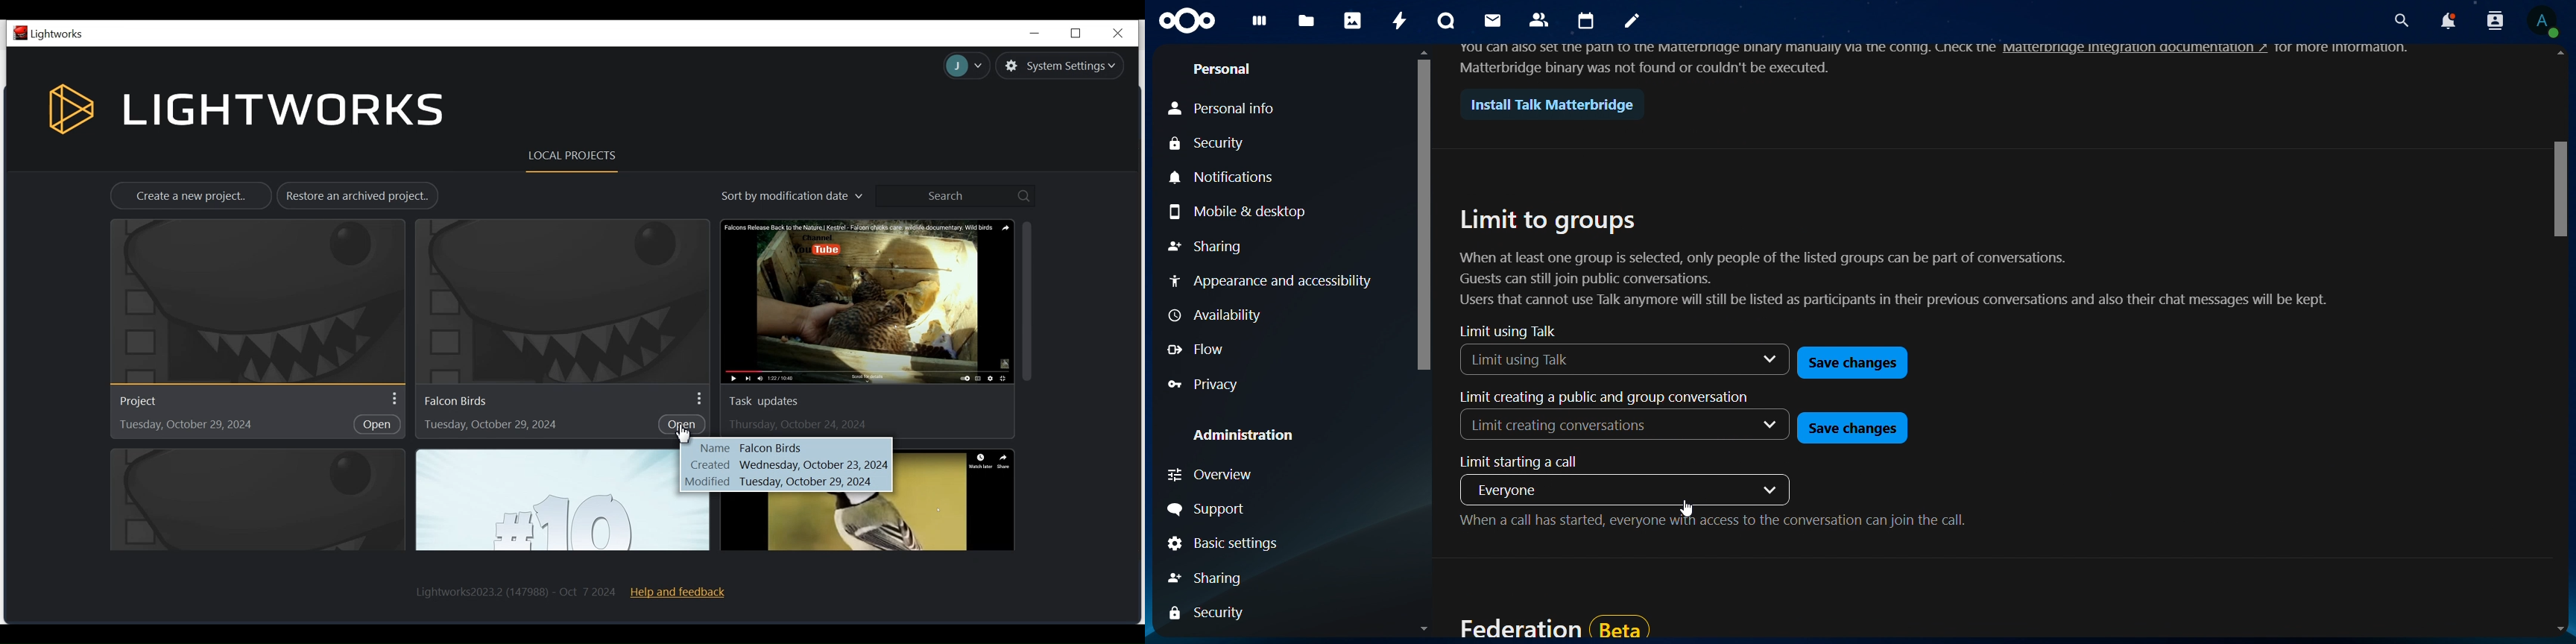 The height and width of the screenshot is (644, 2576). I want to click on Cursor, so click(682, 434).